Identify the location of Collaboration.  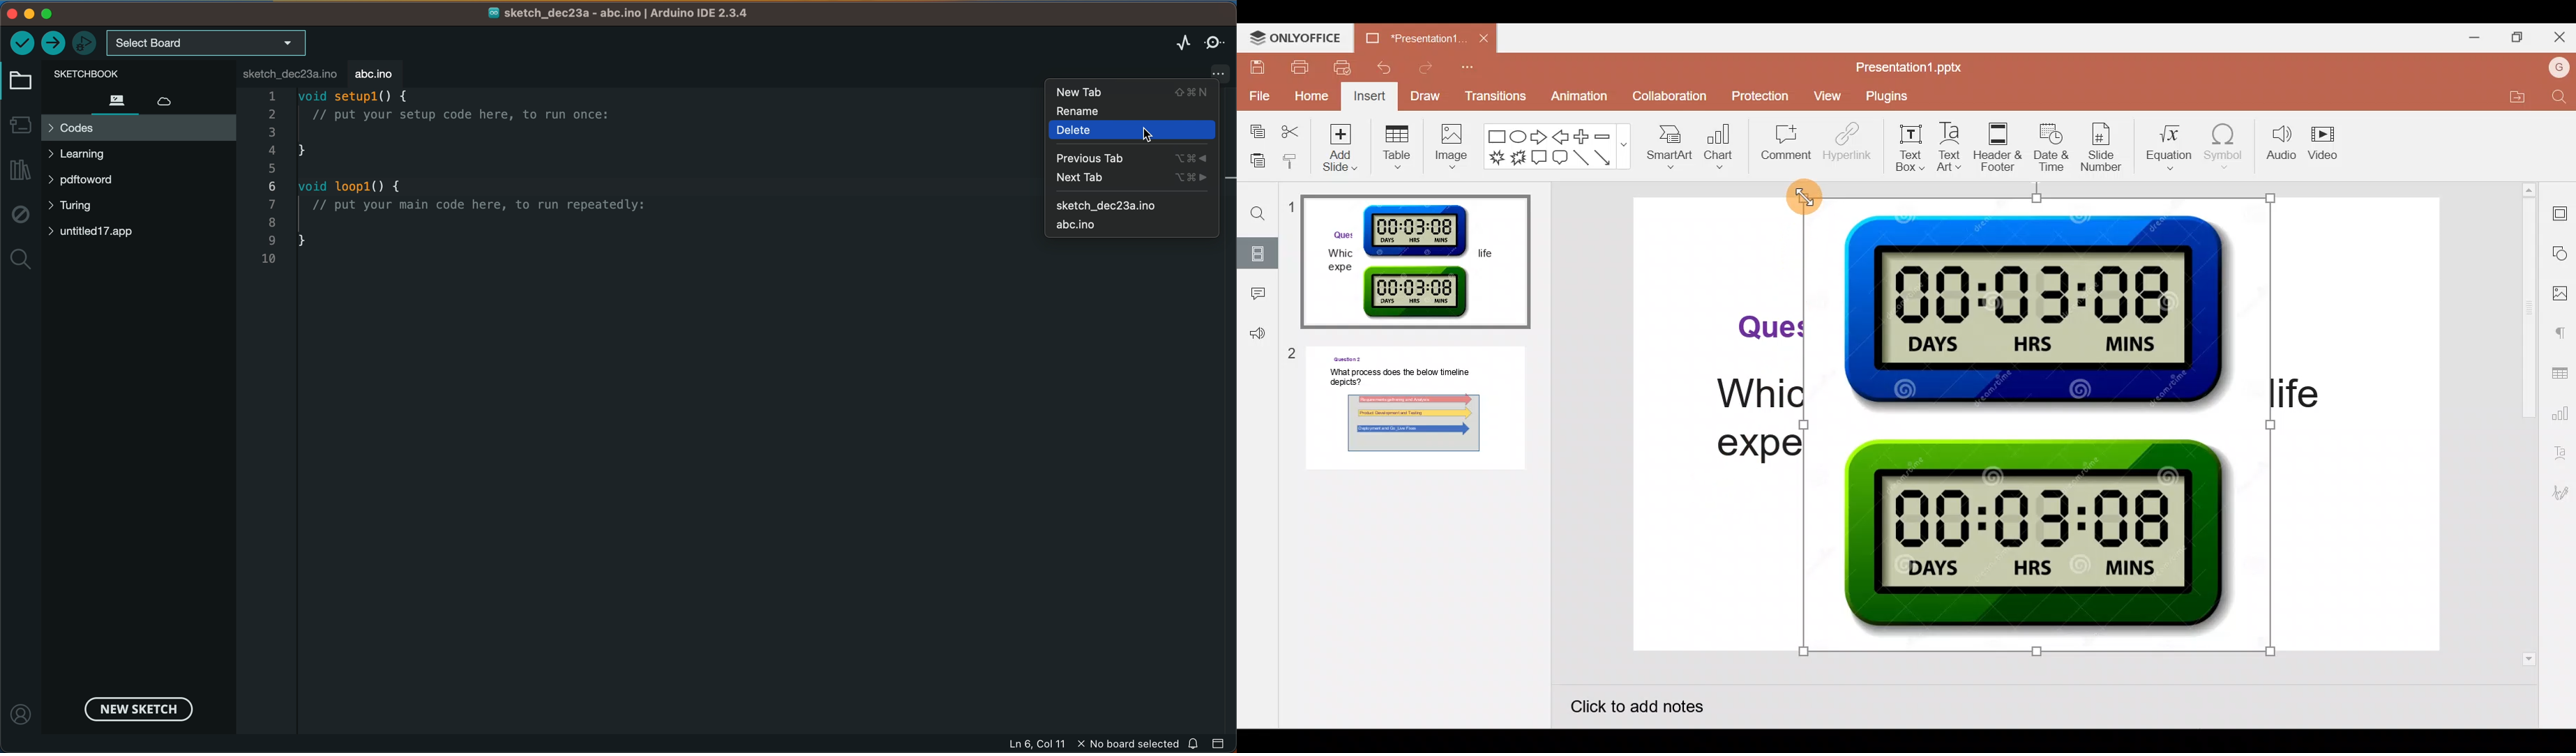
(1664, 96).